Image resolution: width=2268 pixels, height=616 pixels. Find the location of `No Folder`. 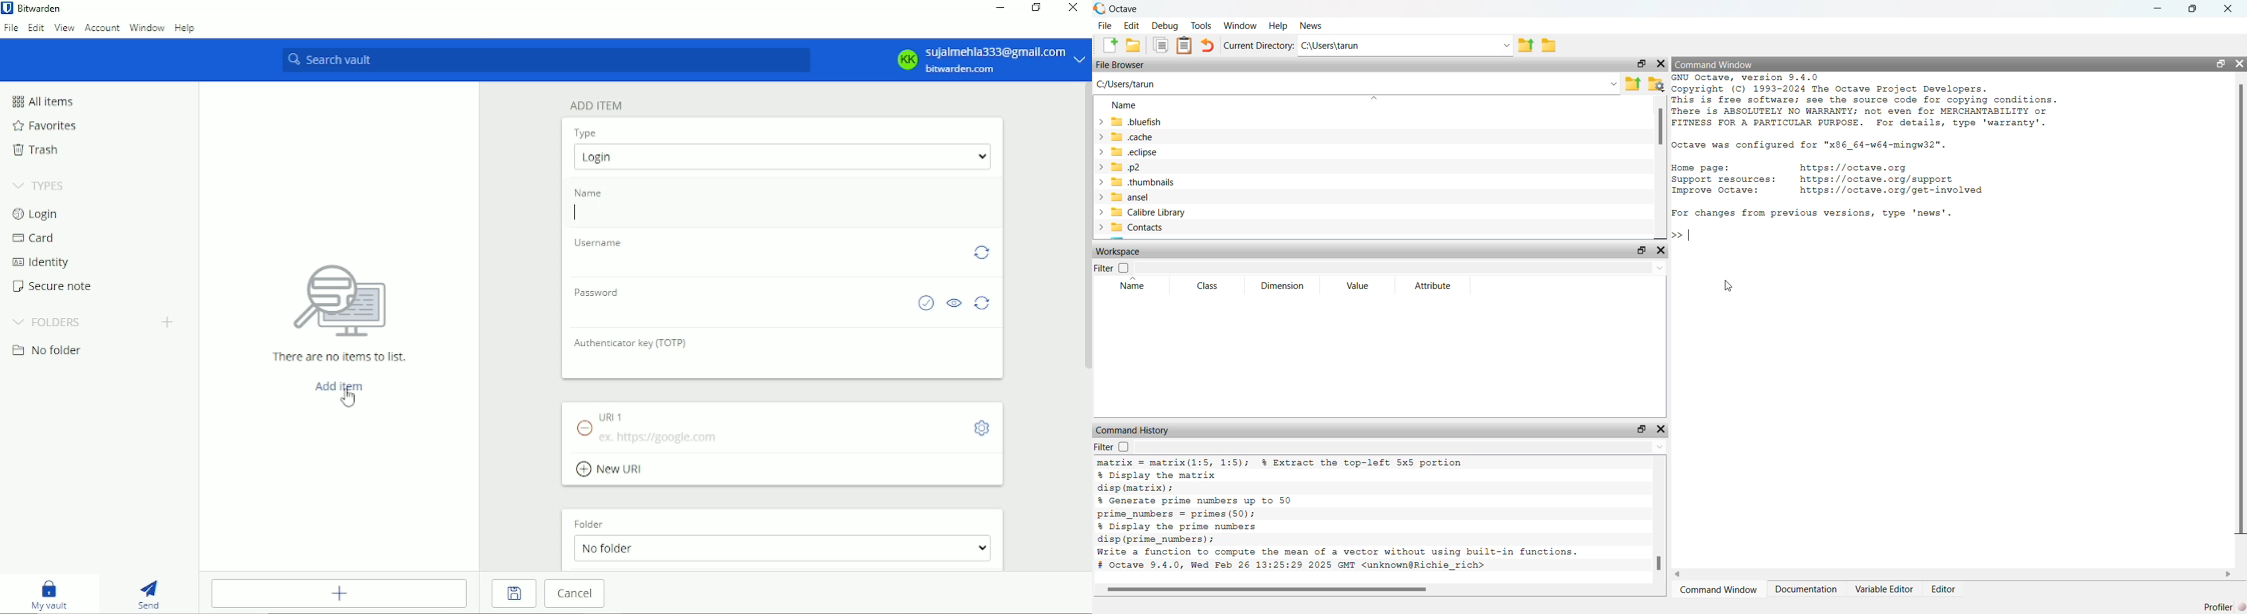

No Folder is located at coordinates (782, 548).